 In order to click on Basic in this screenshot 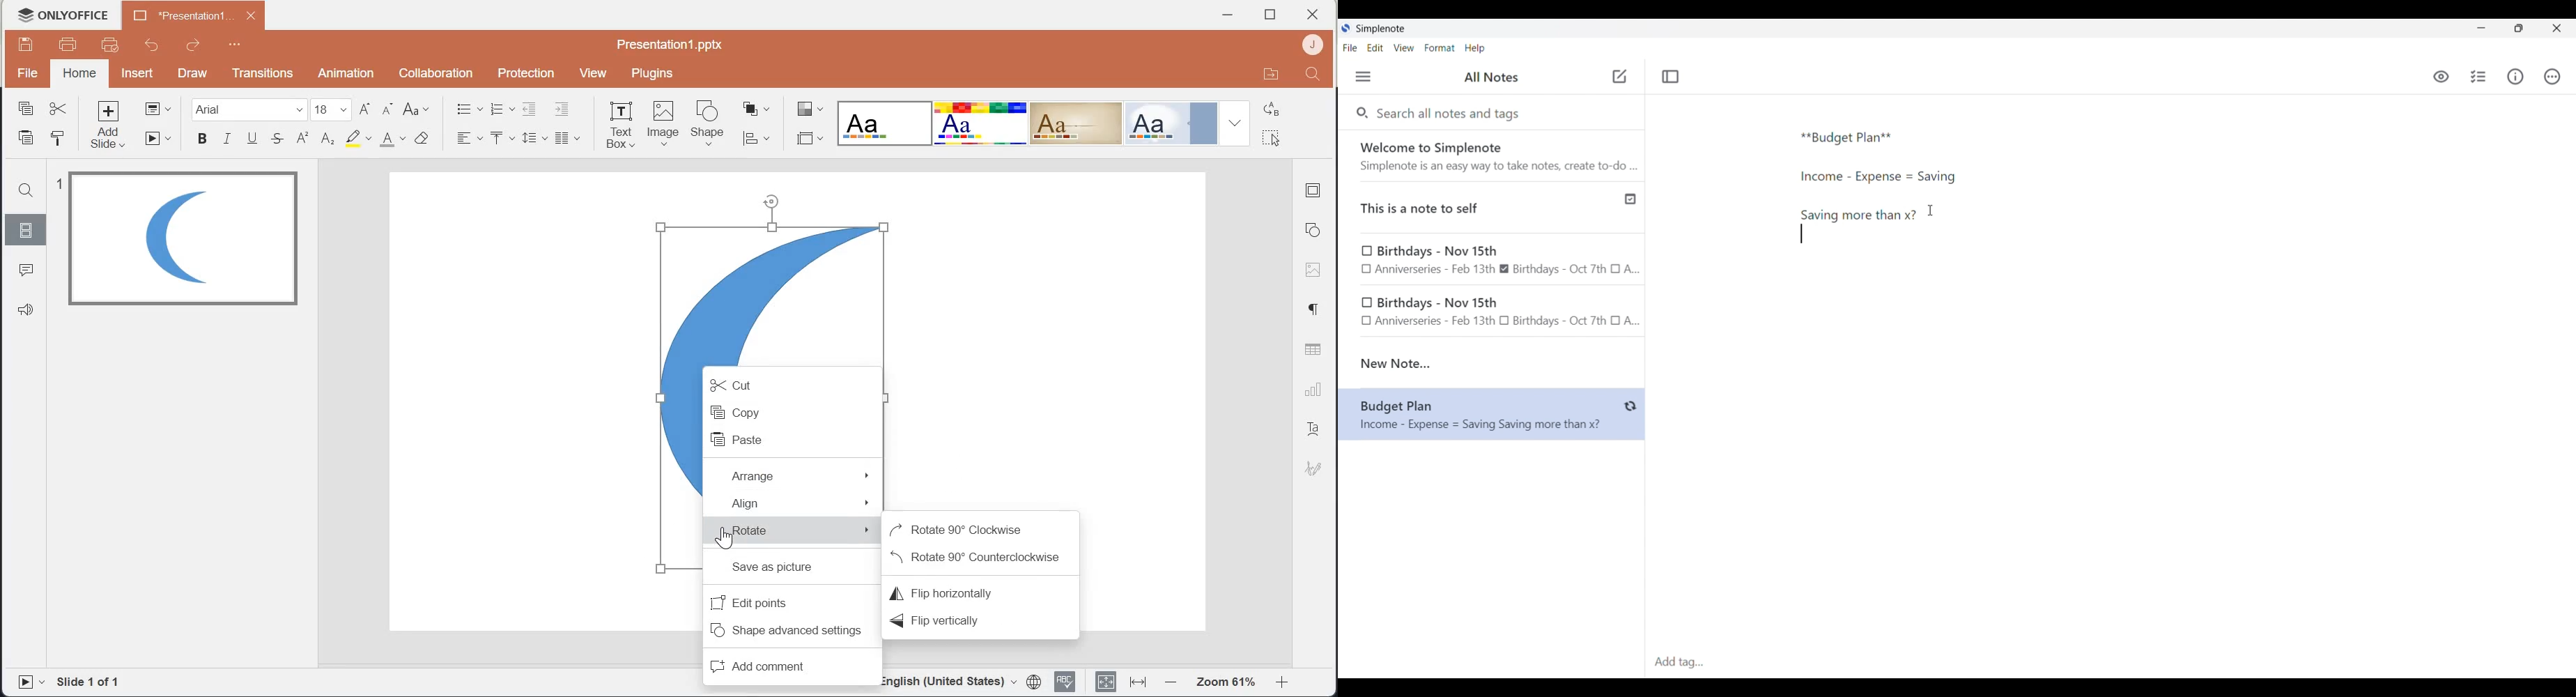, I will do `click(981, 123)`.